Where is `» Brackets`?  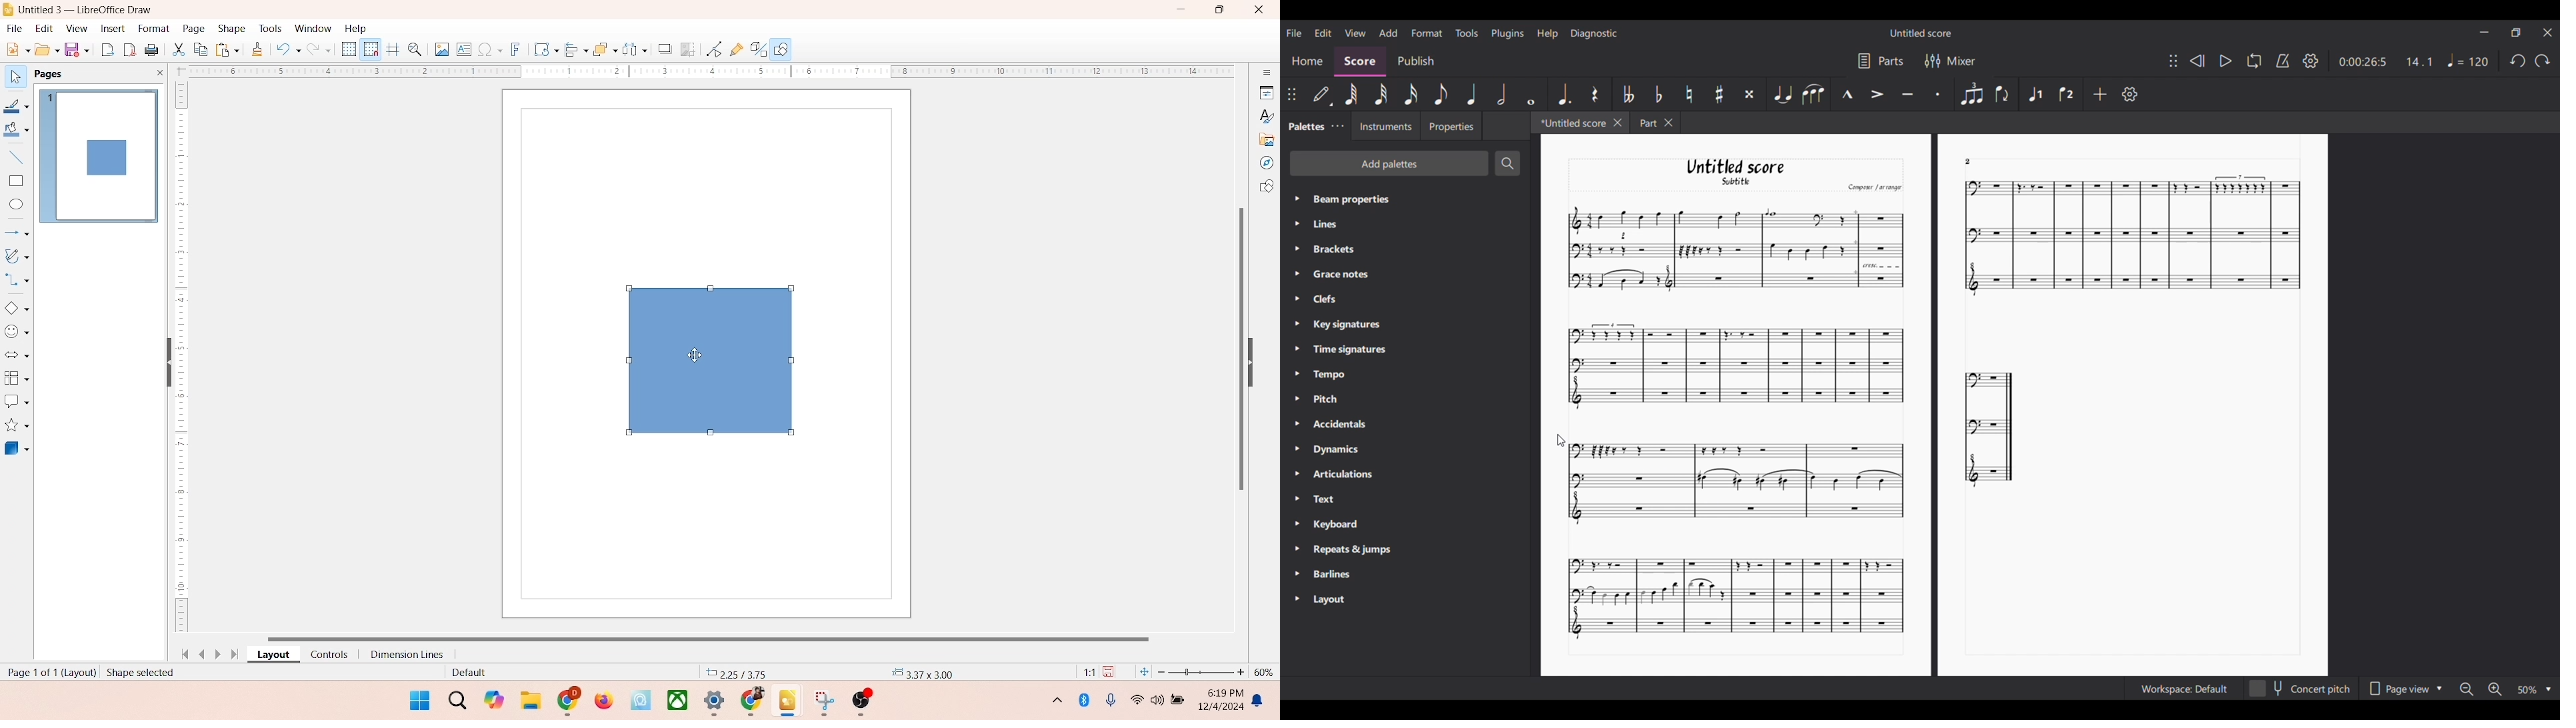
» Brackets is located at coordinates (1331, 251).